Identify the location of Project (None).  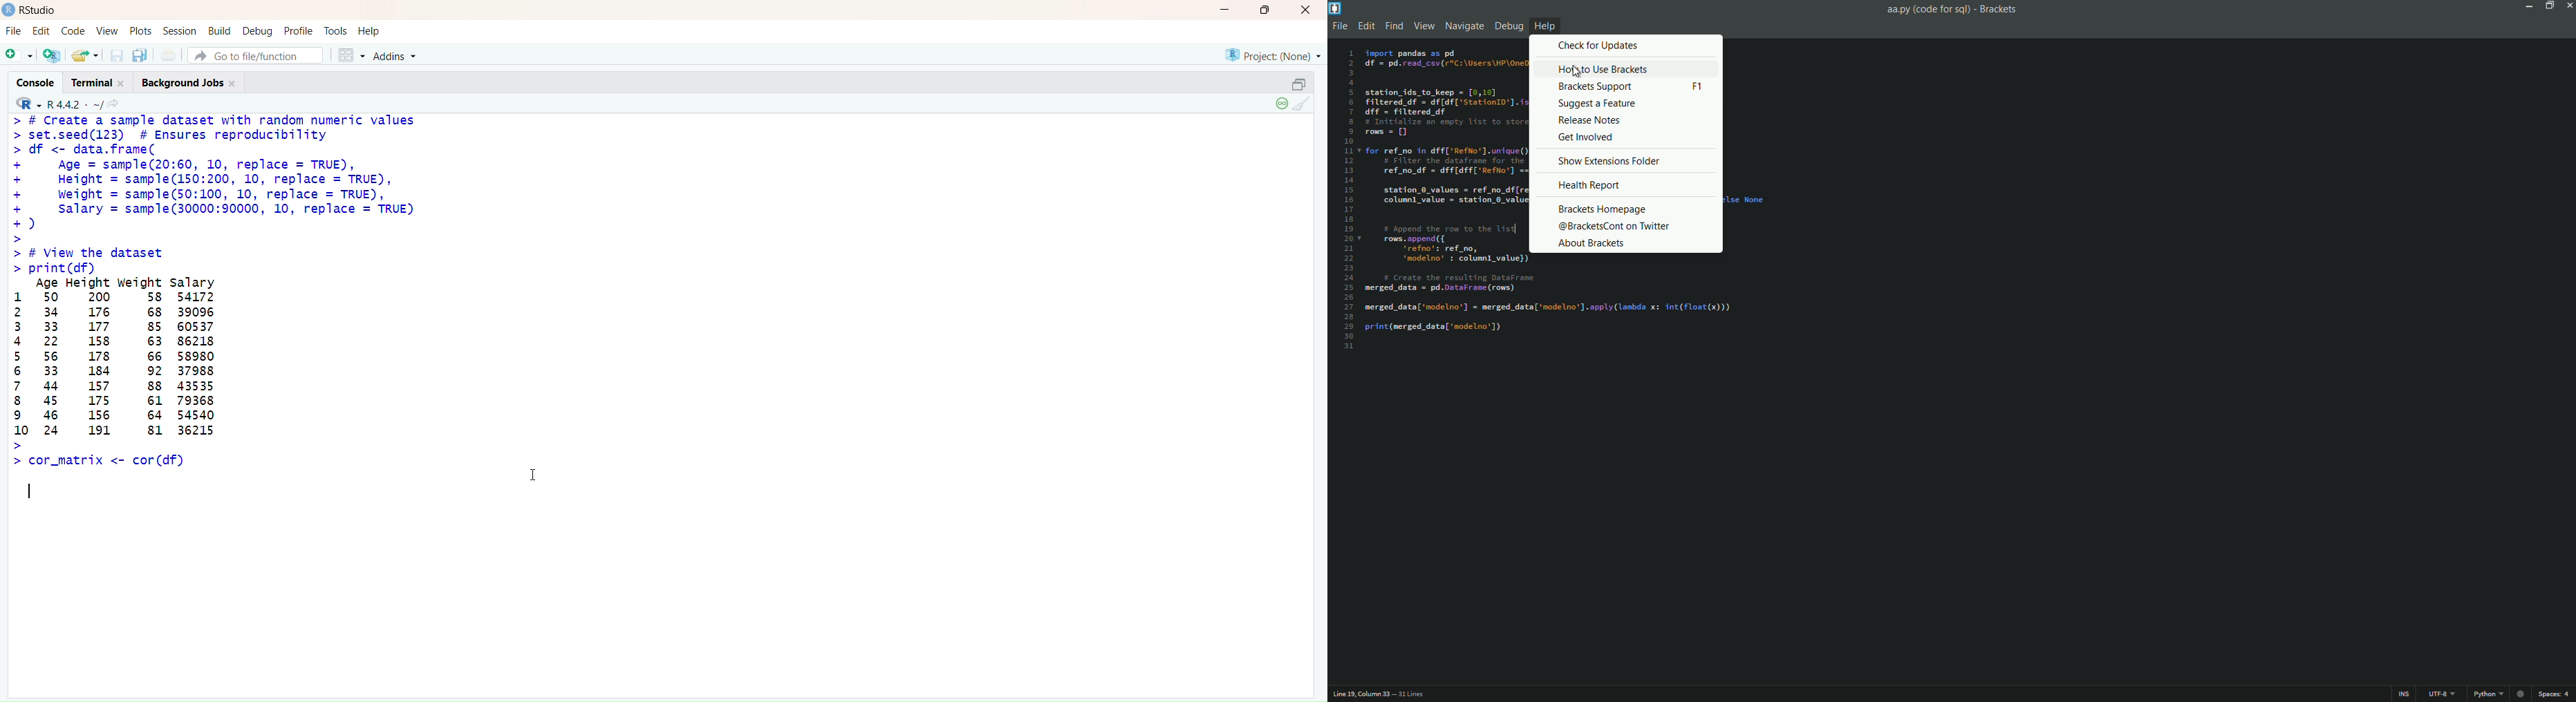
(1275, 57).